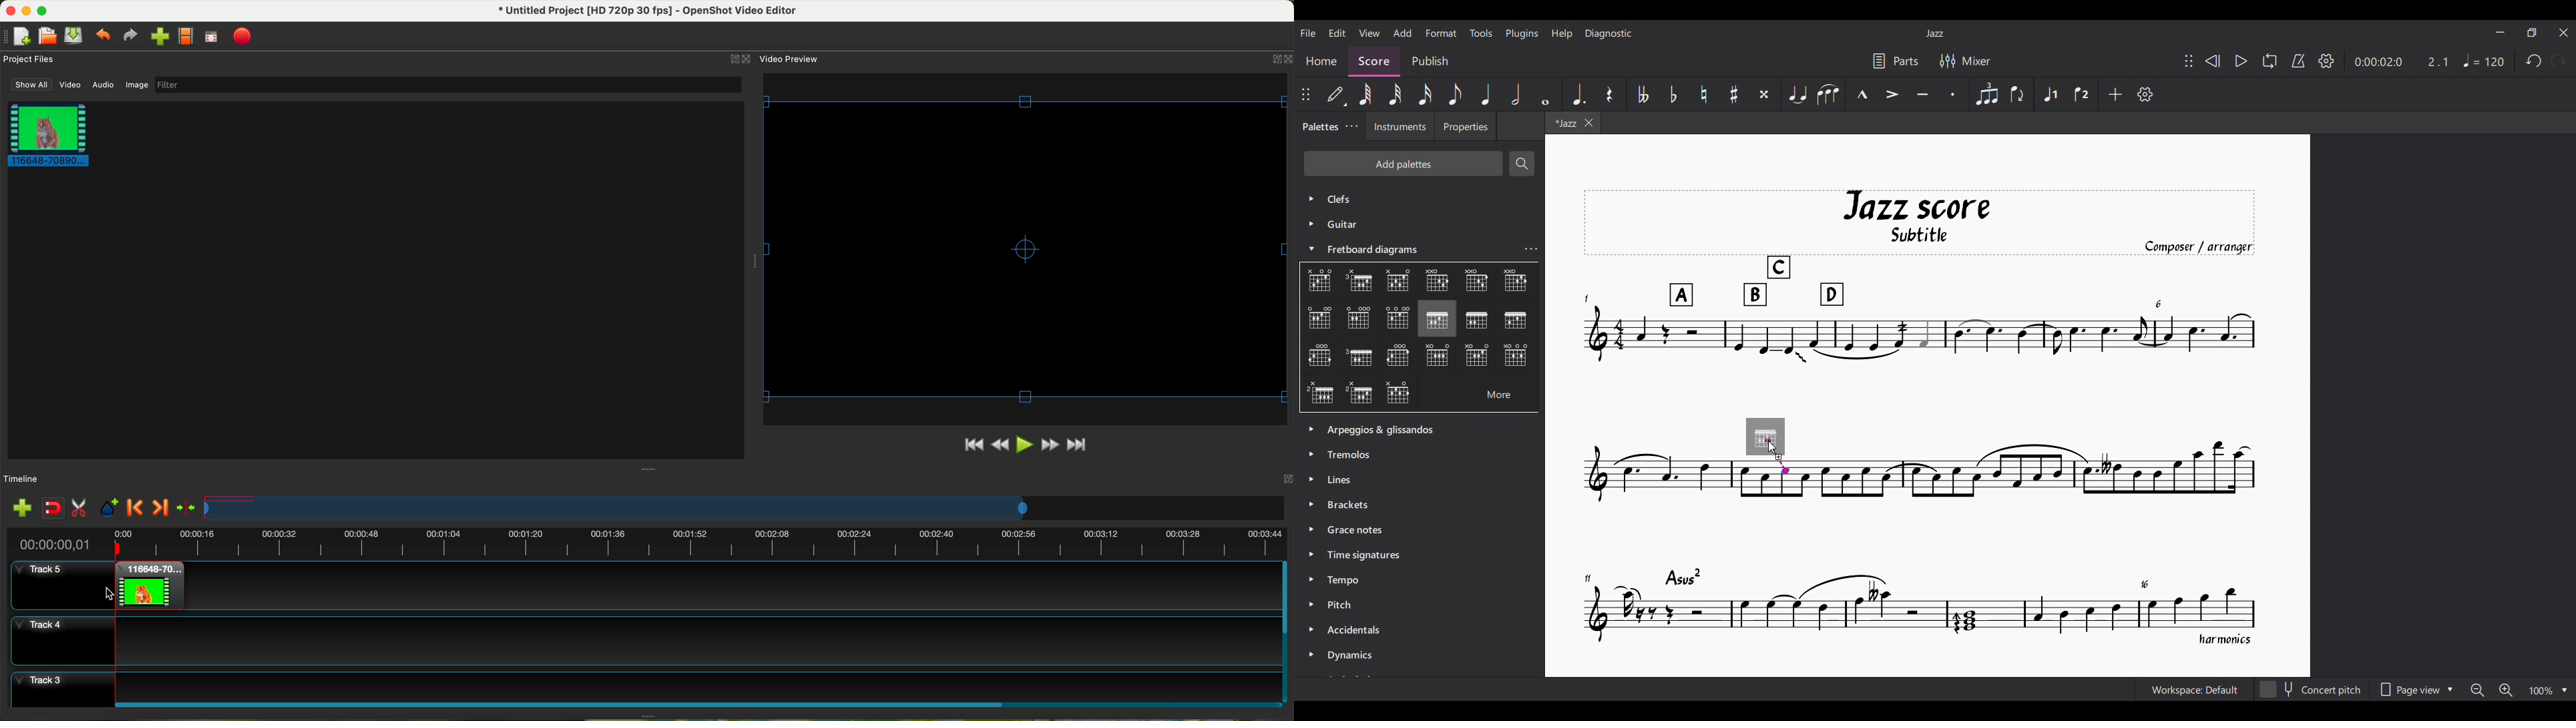 This screenshot has width=2576, height=728. Describe the element at coordinates (1313, 542) in the screenshot. I see `Expand` at that location.